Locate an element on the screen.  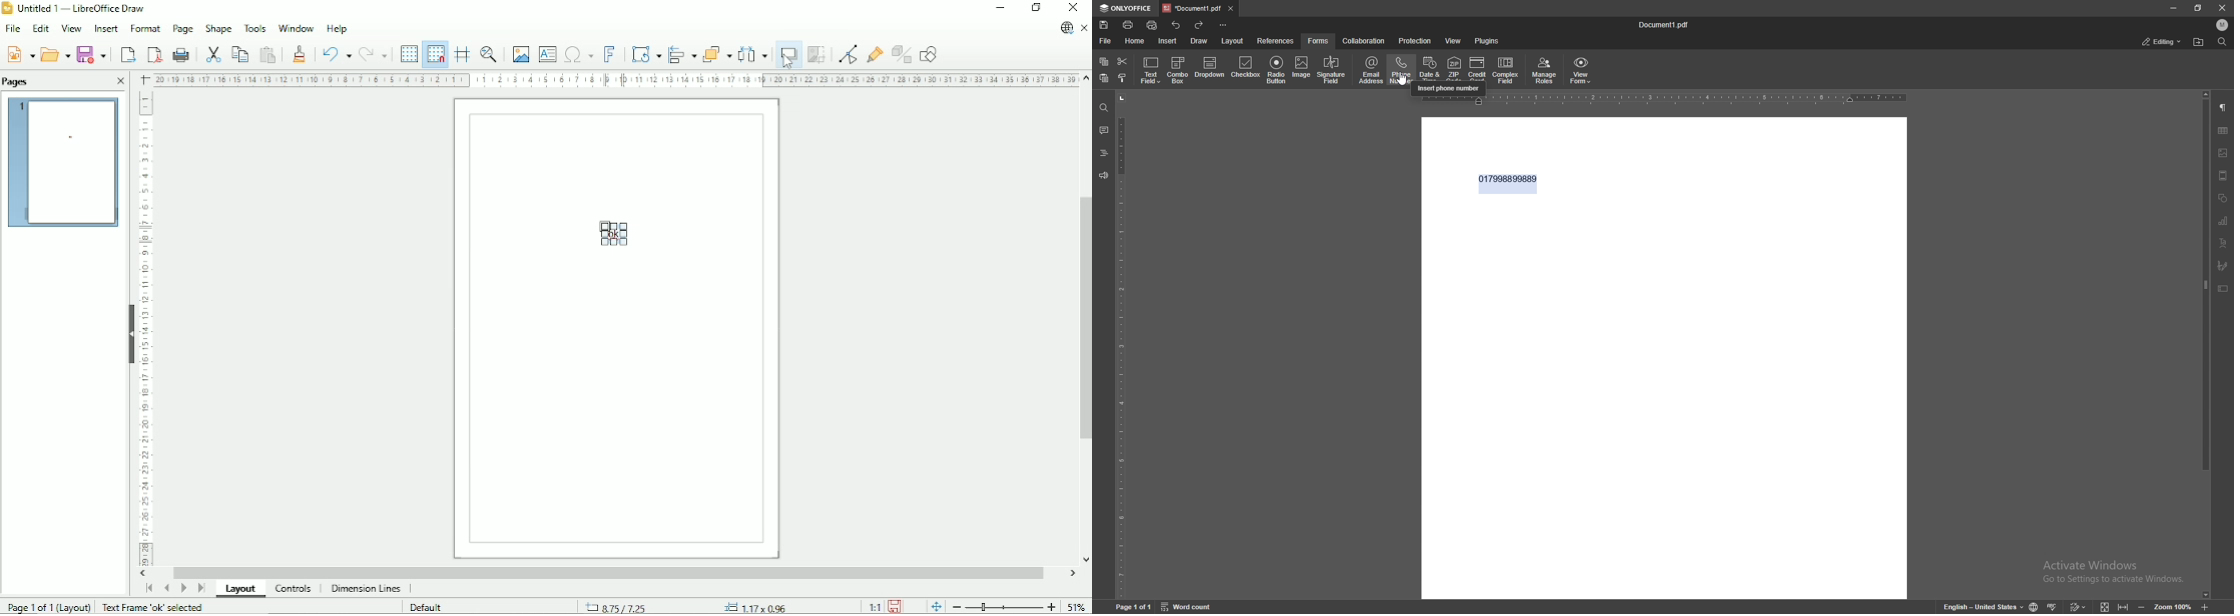
Print is located at coordinates (182, 55).